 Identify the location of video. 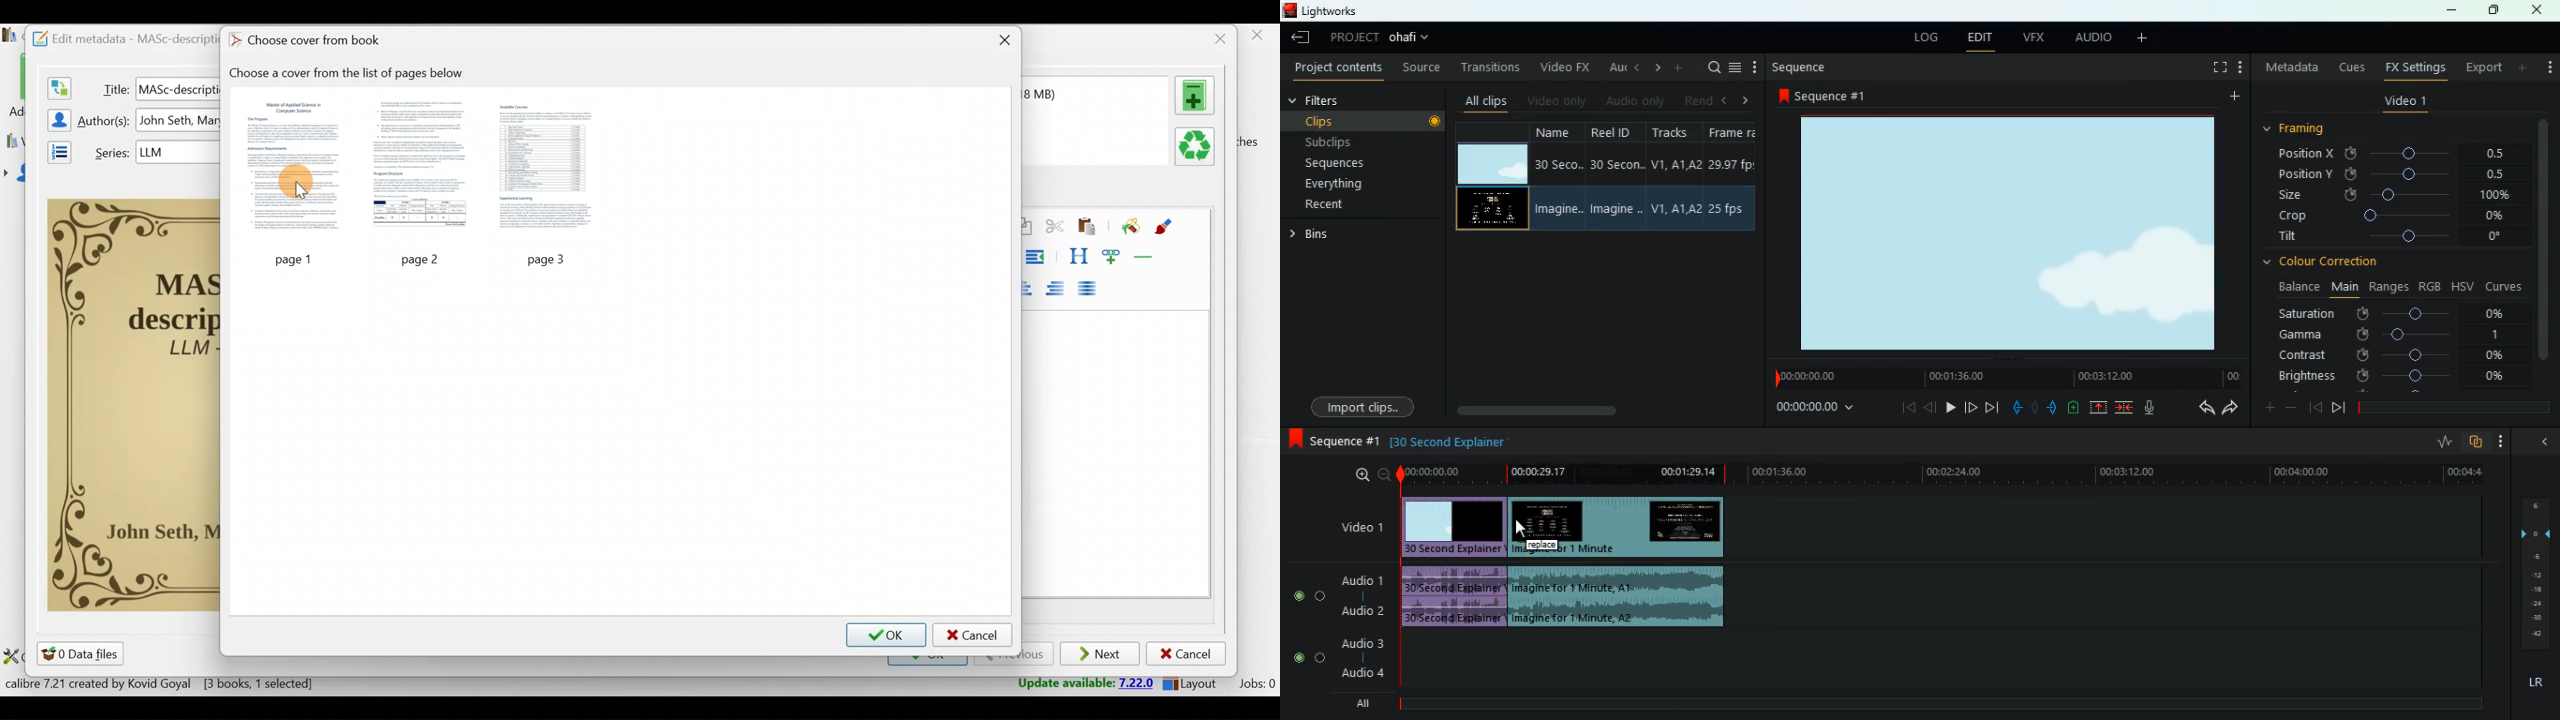
(1454, 527).